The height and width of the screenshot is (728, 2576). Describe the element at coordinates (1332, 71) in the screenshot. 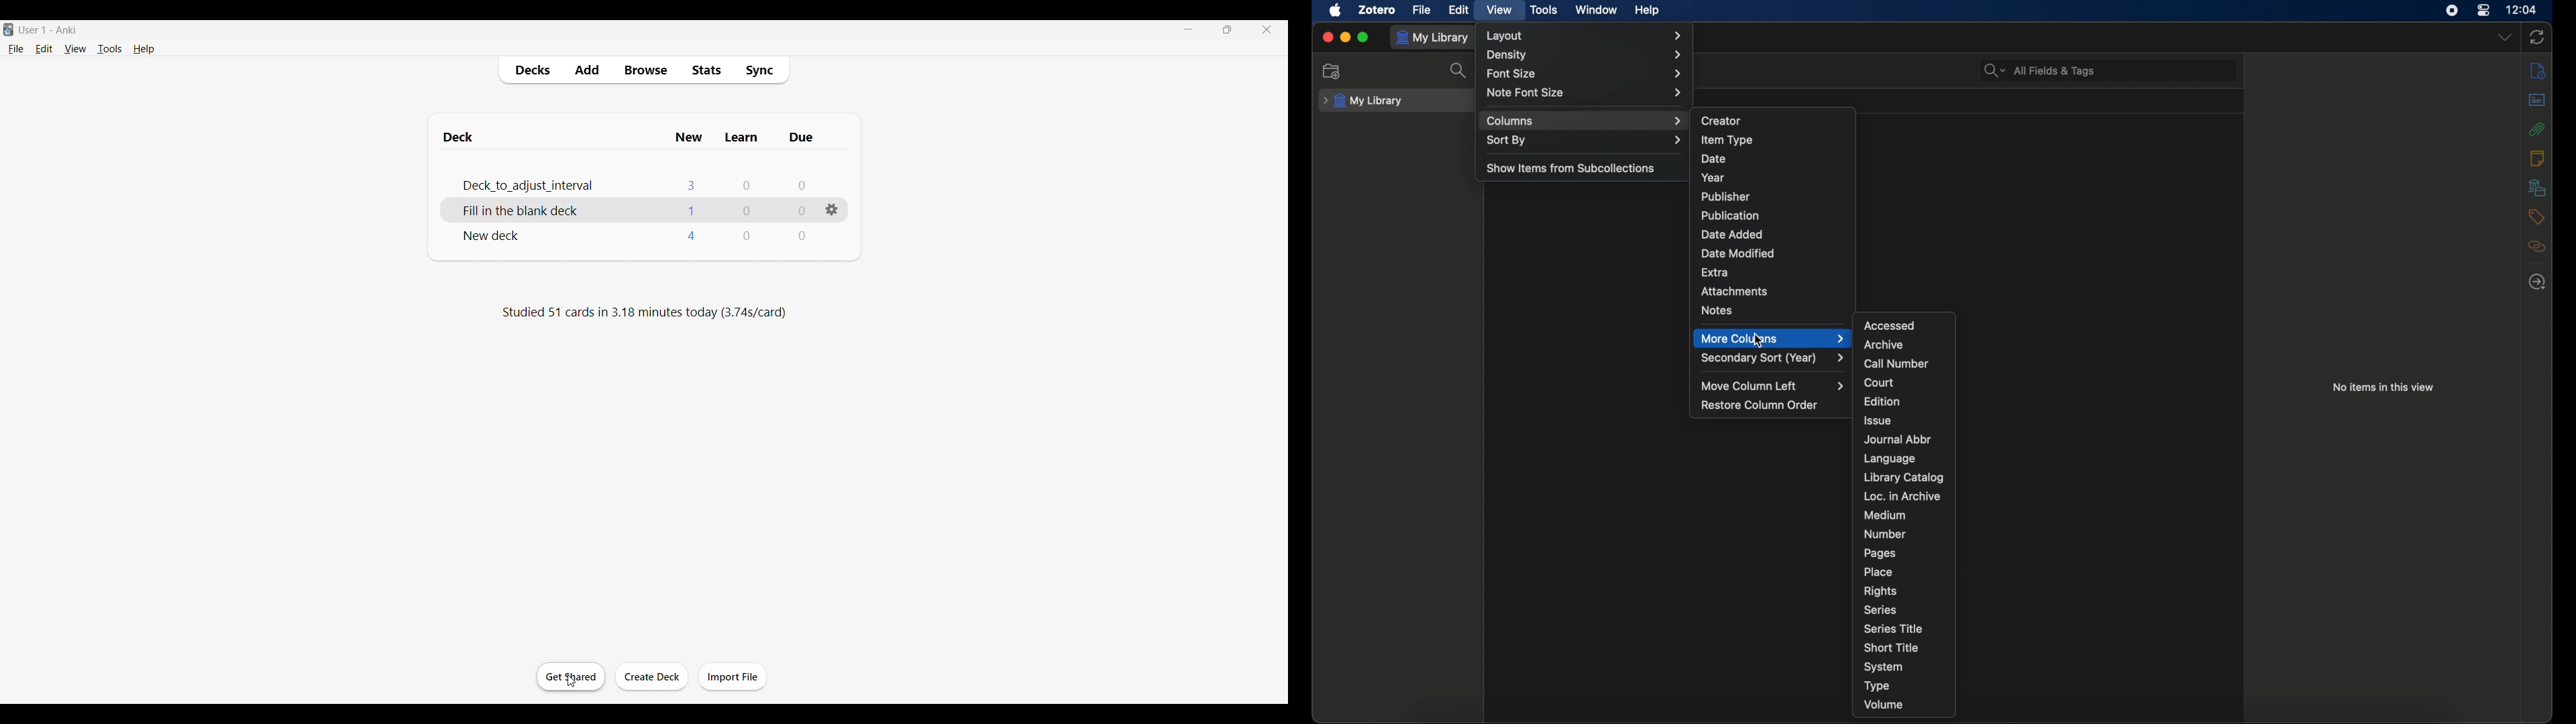

I see `new collection` at that location.